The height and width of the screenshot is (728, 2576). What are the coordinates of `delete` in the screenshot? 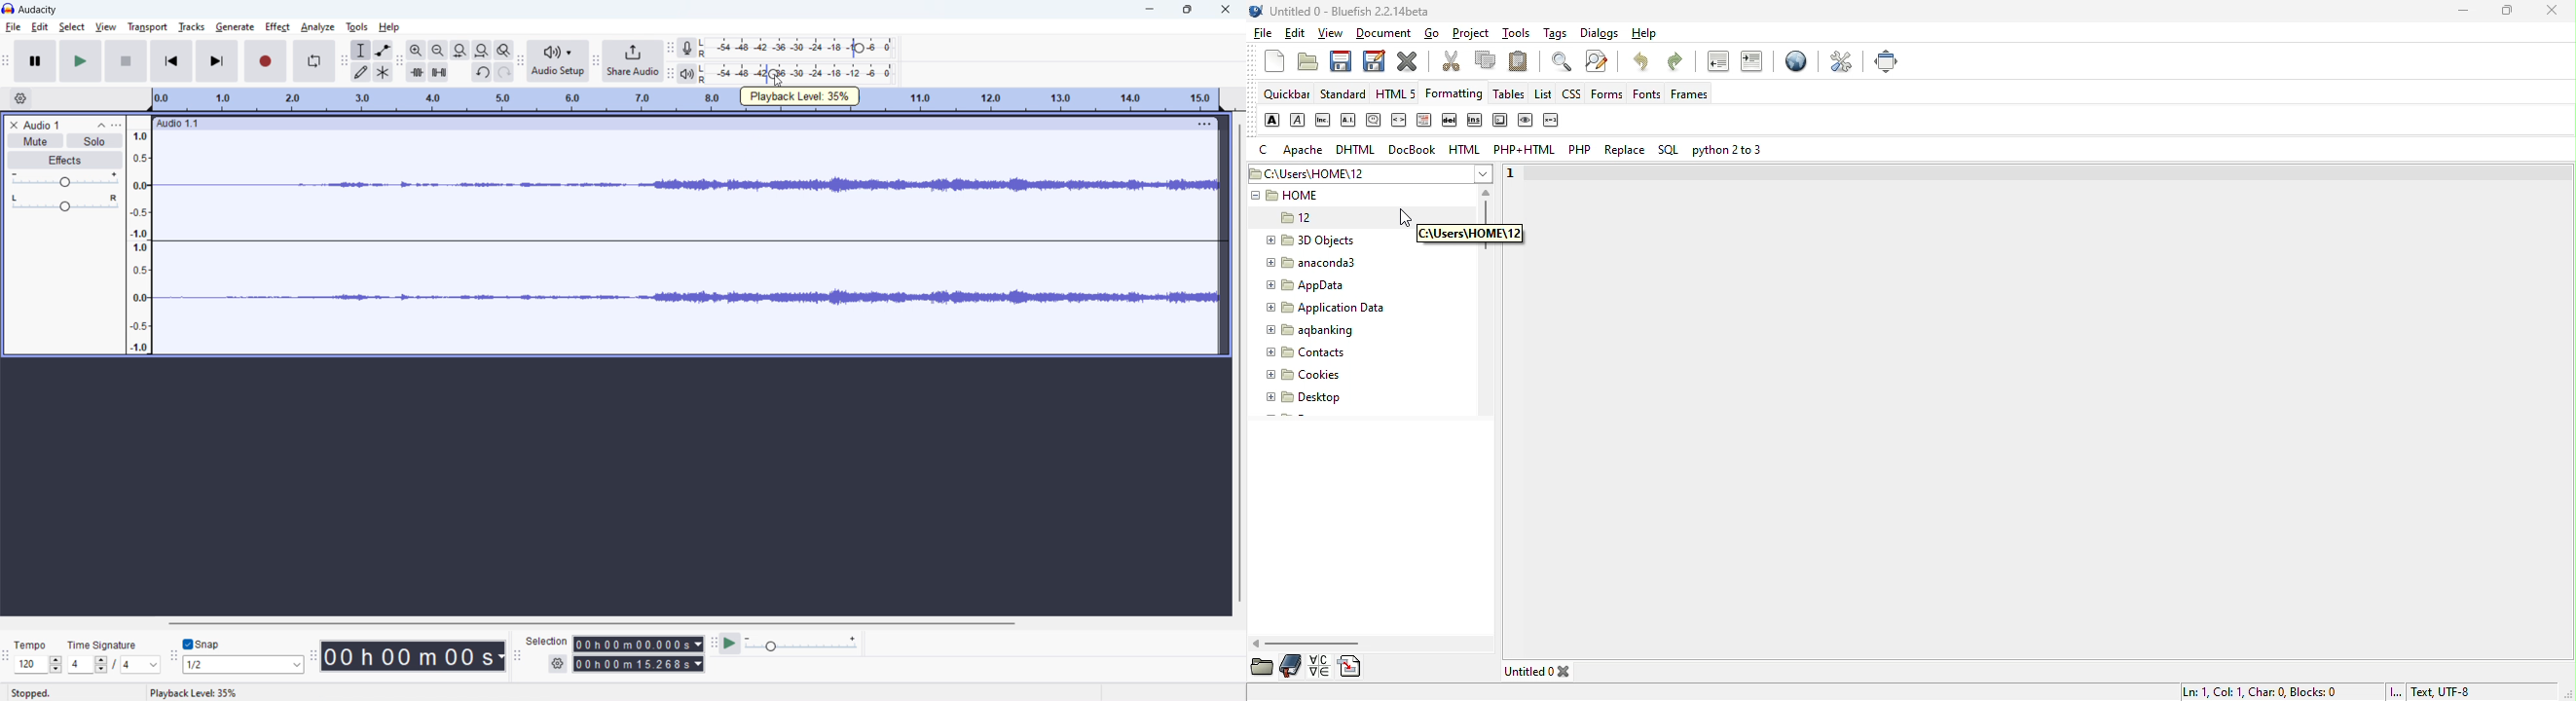 It's located at (1452, 122).